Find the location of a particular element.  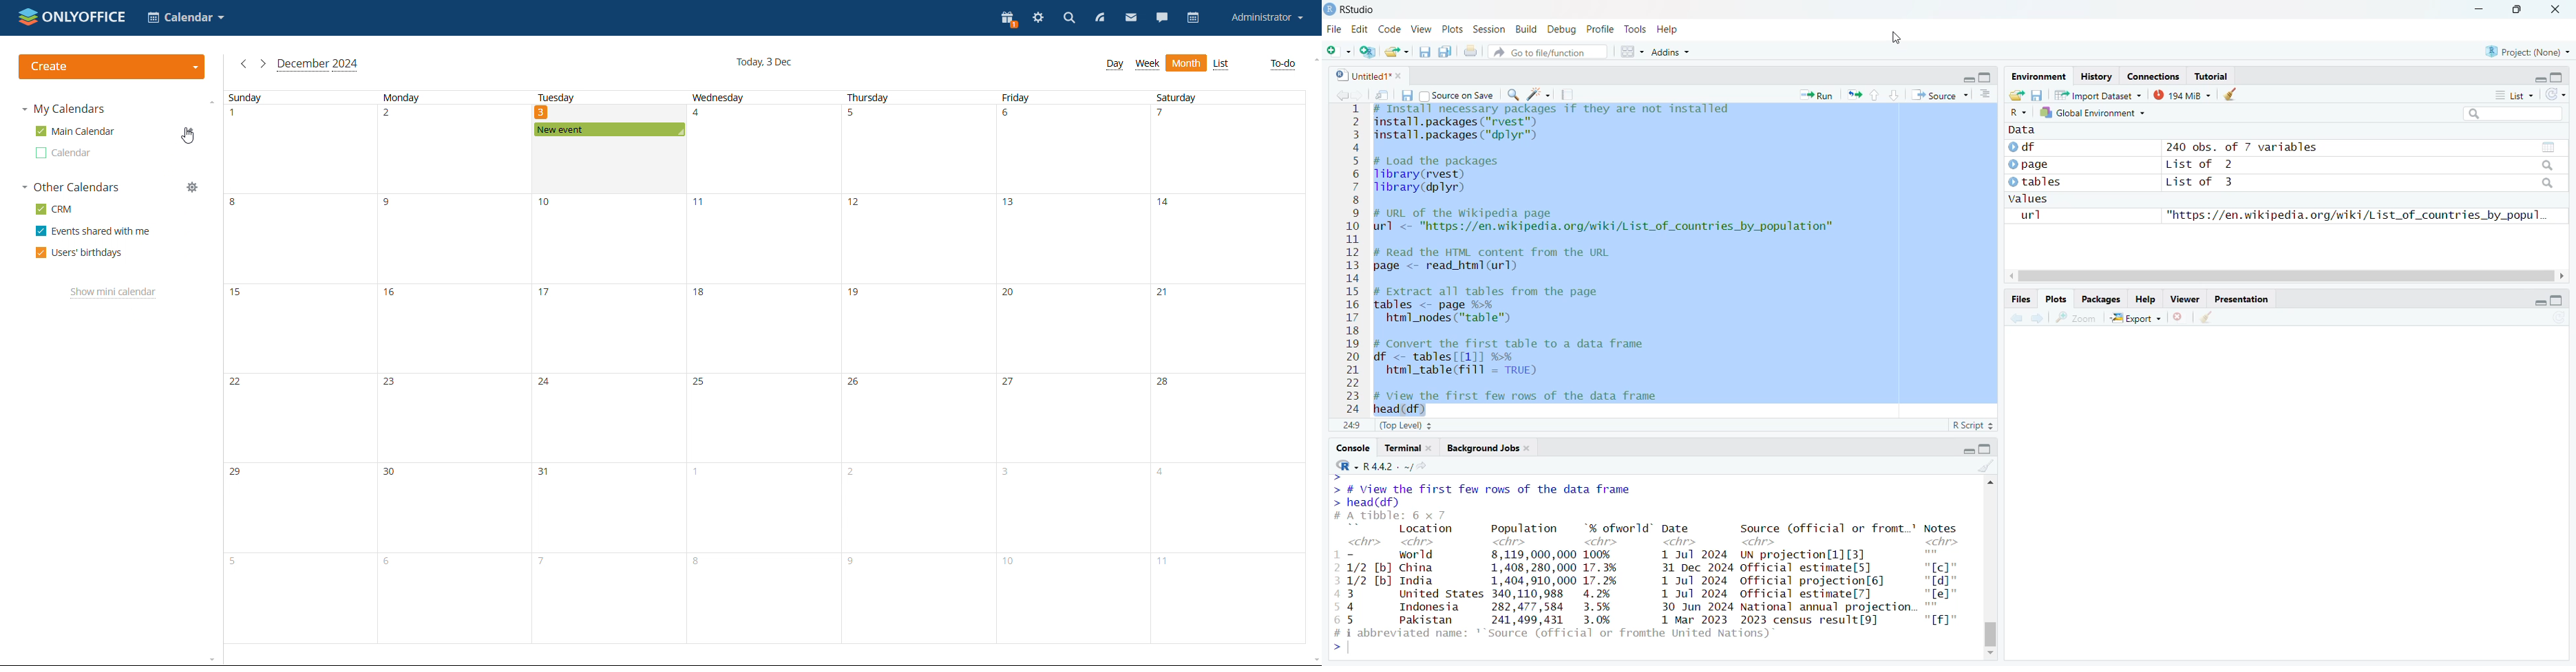

create is located at coordinates (109, 65).